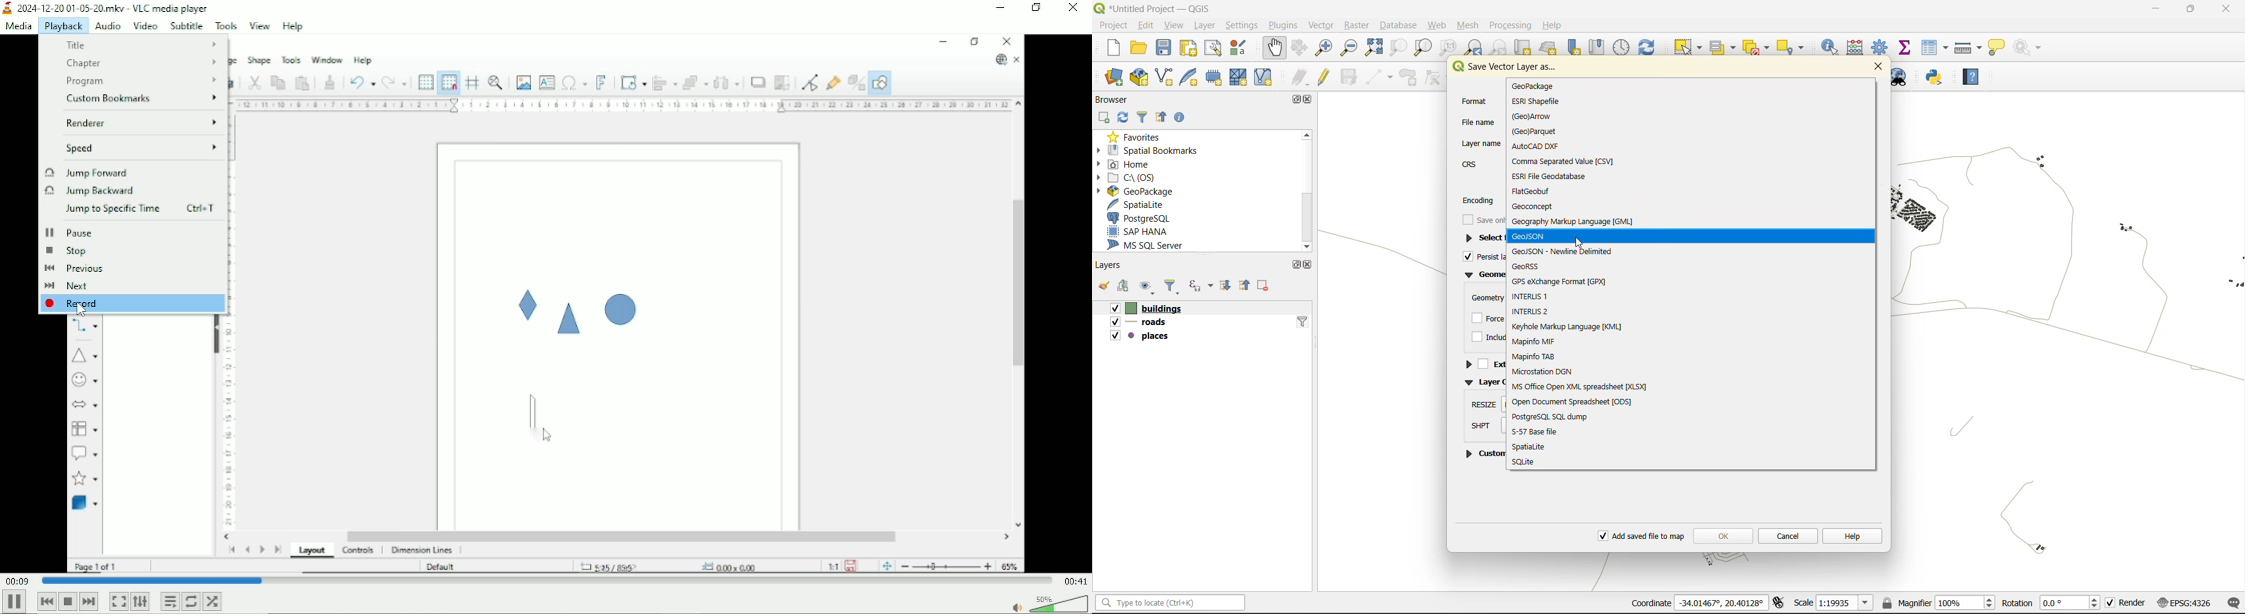  Describe the element at coordinates (1535, 295) in the screenshot. I see `interlis 1` at that location.